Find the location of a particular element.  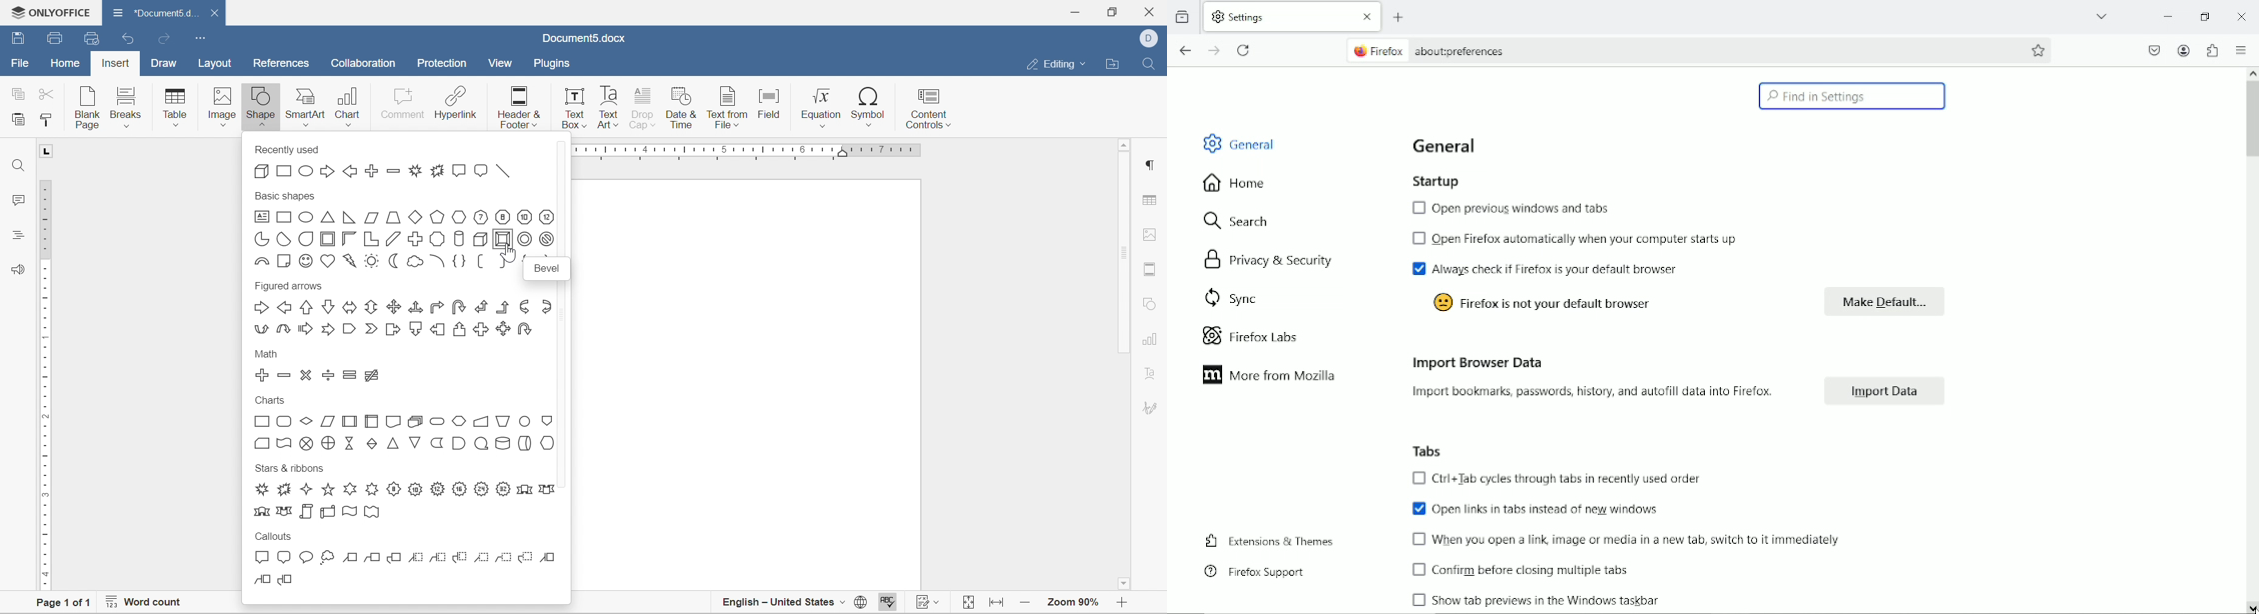

track changes is located at coordinates (926, 604).